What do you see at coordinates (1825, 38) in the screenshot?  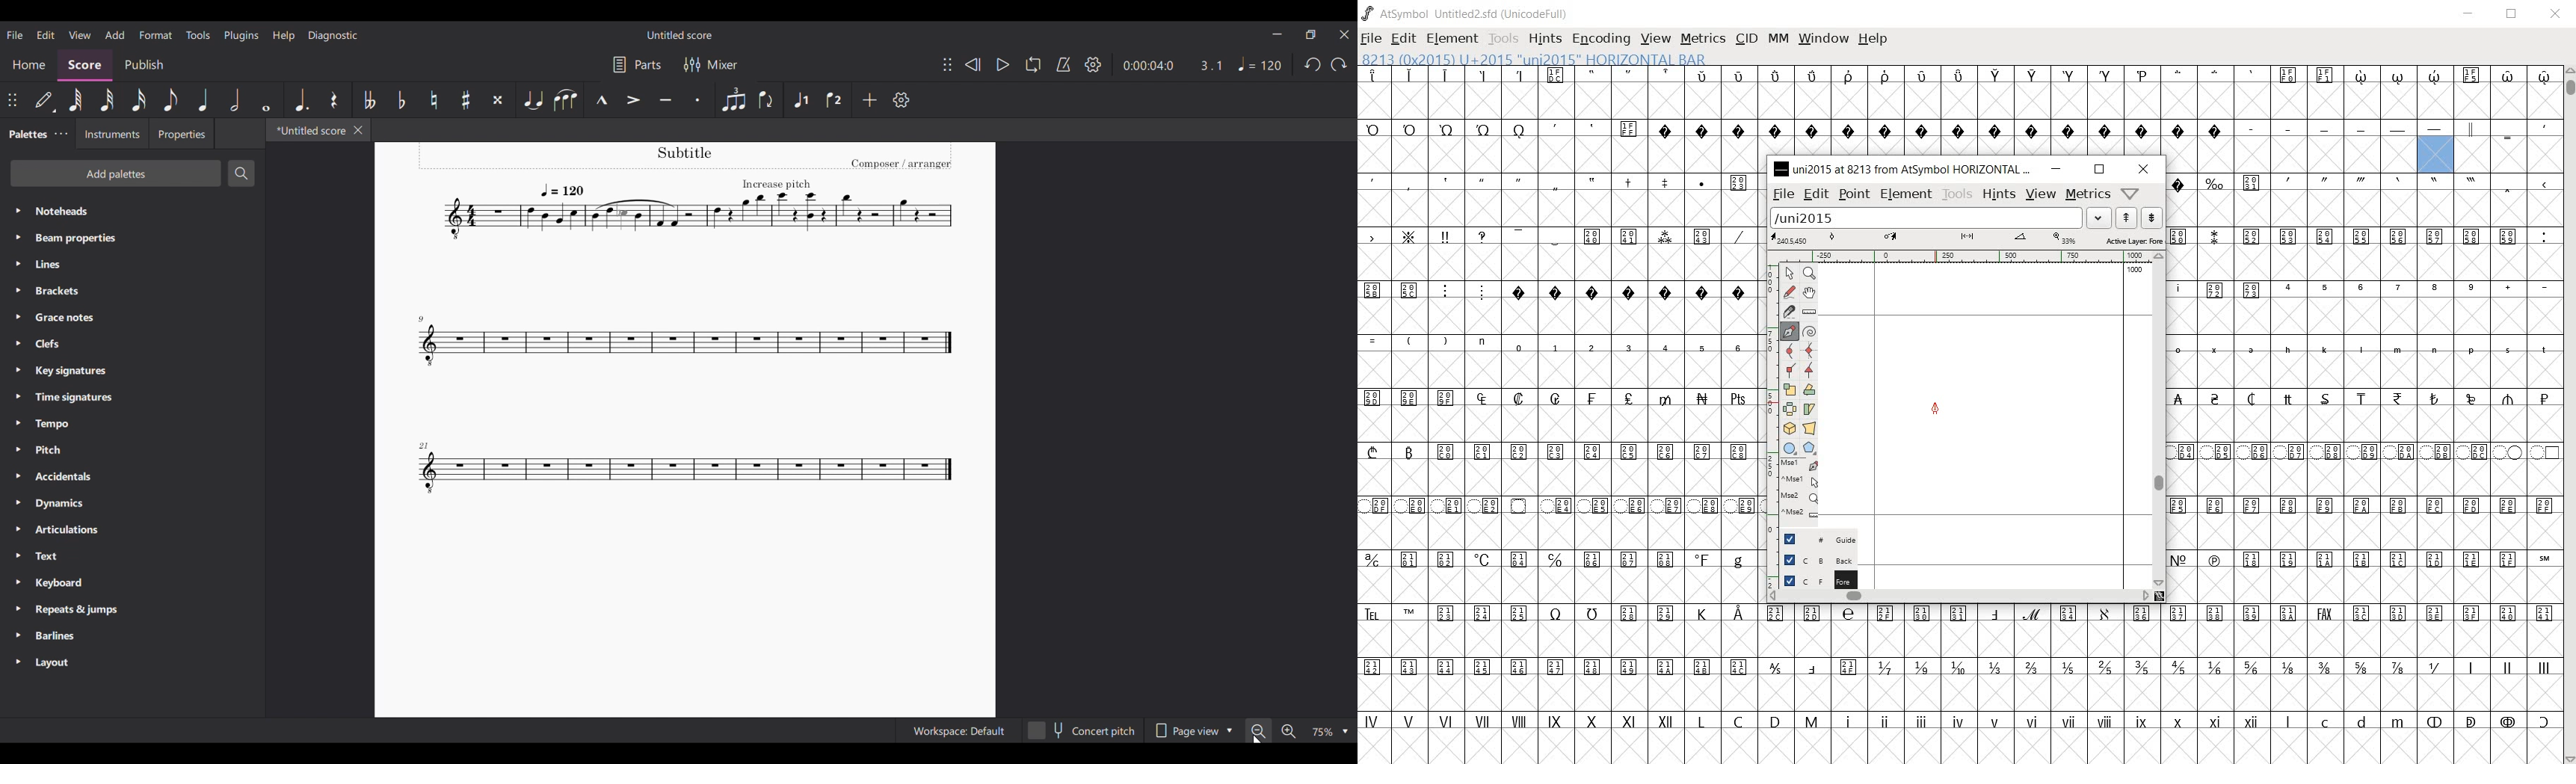 I see `WINDOW` at bounding box center [1825, 38].